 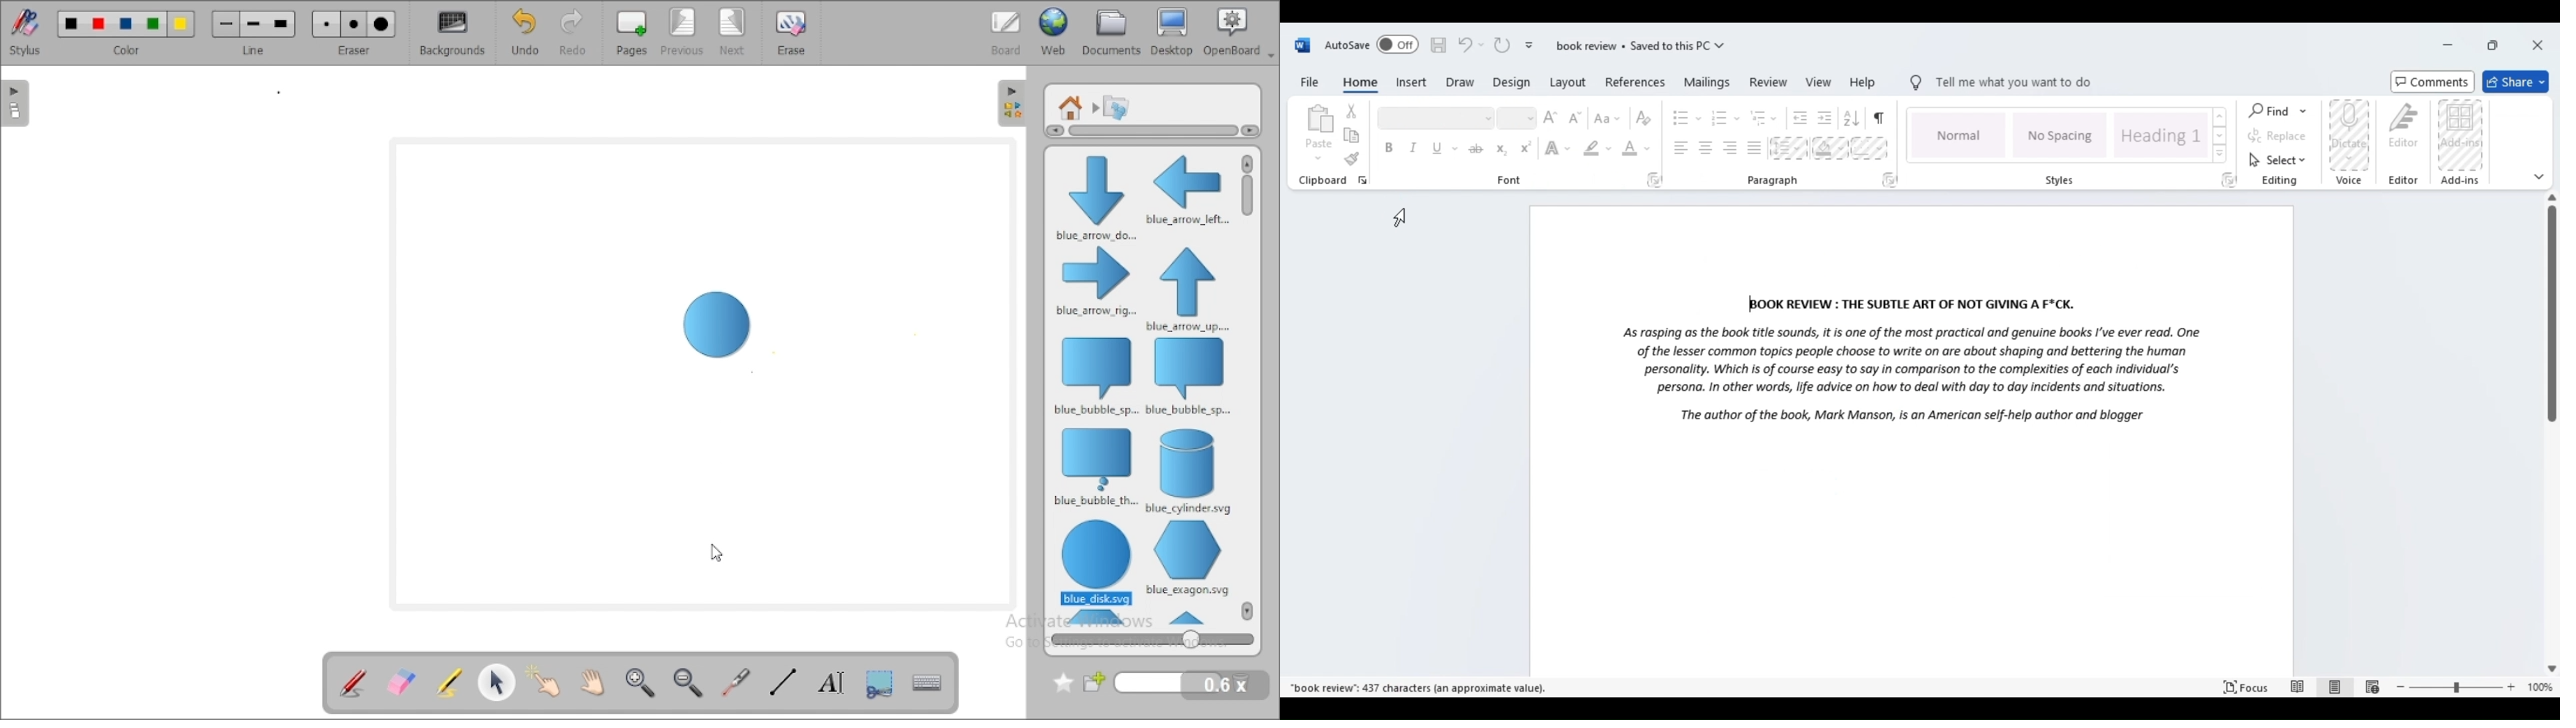 What do you see at coordinates (547, 679) in the screenshot?
I see `interact with items` at bounding box center [547, 679].